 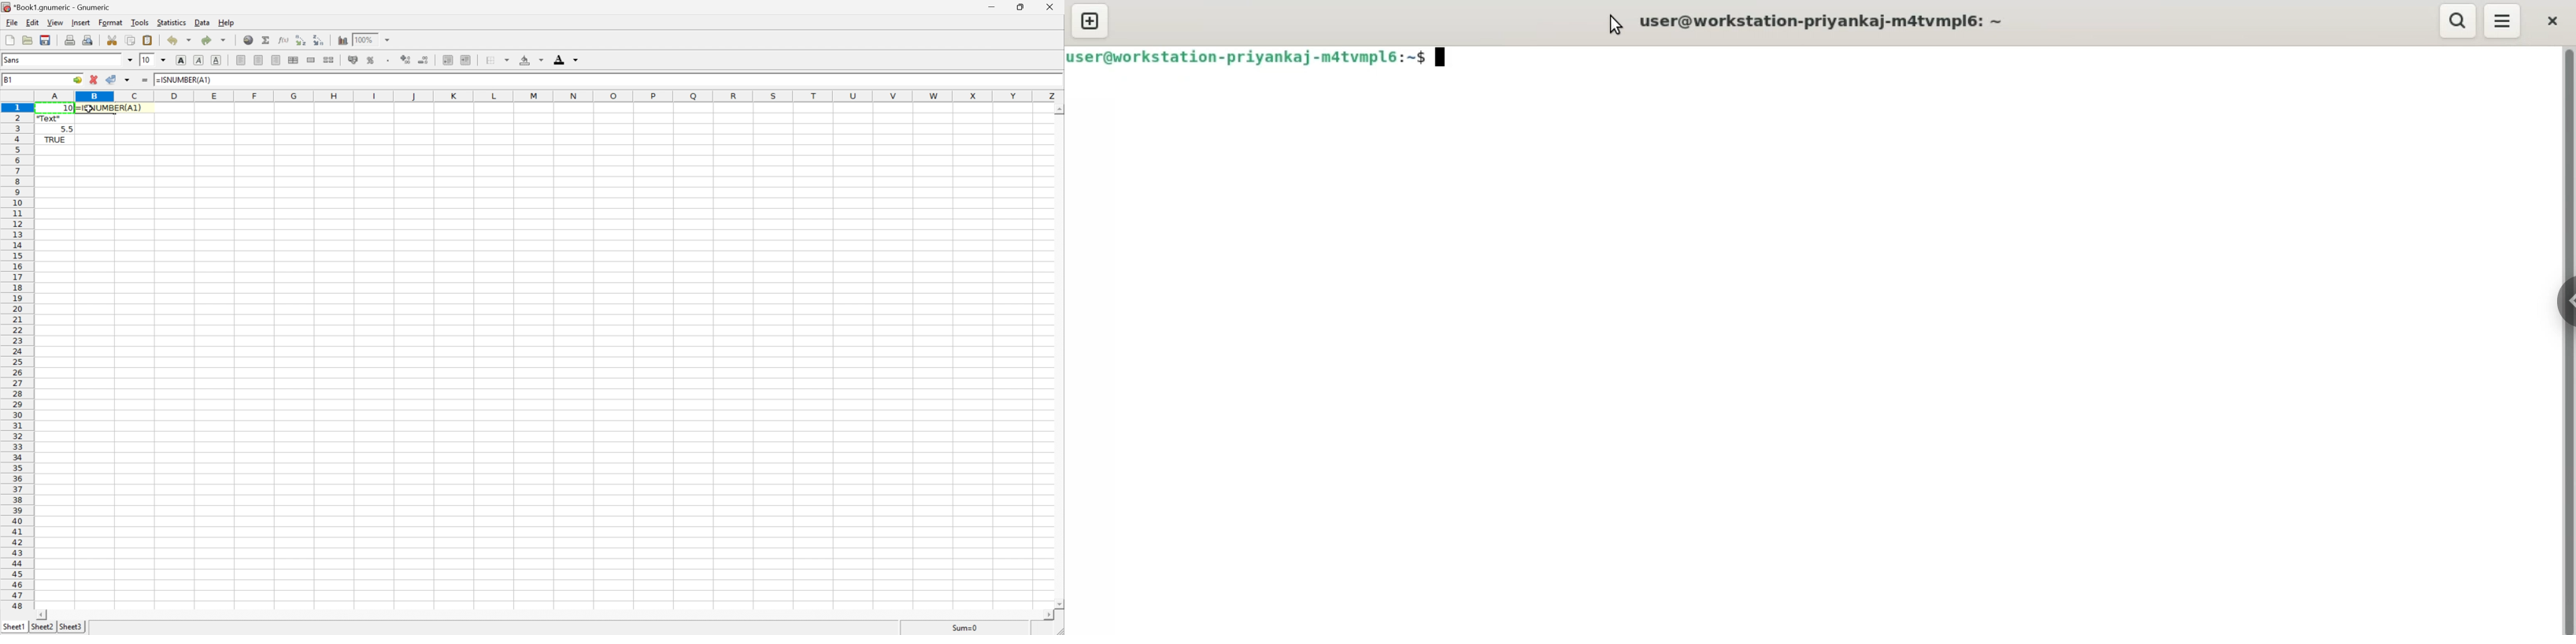 What do you see at coordinates (216, 60) in the screenshot?
I see `Underline` at bounding box center [216, 60].